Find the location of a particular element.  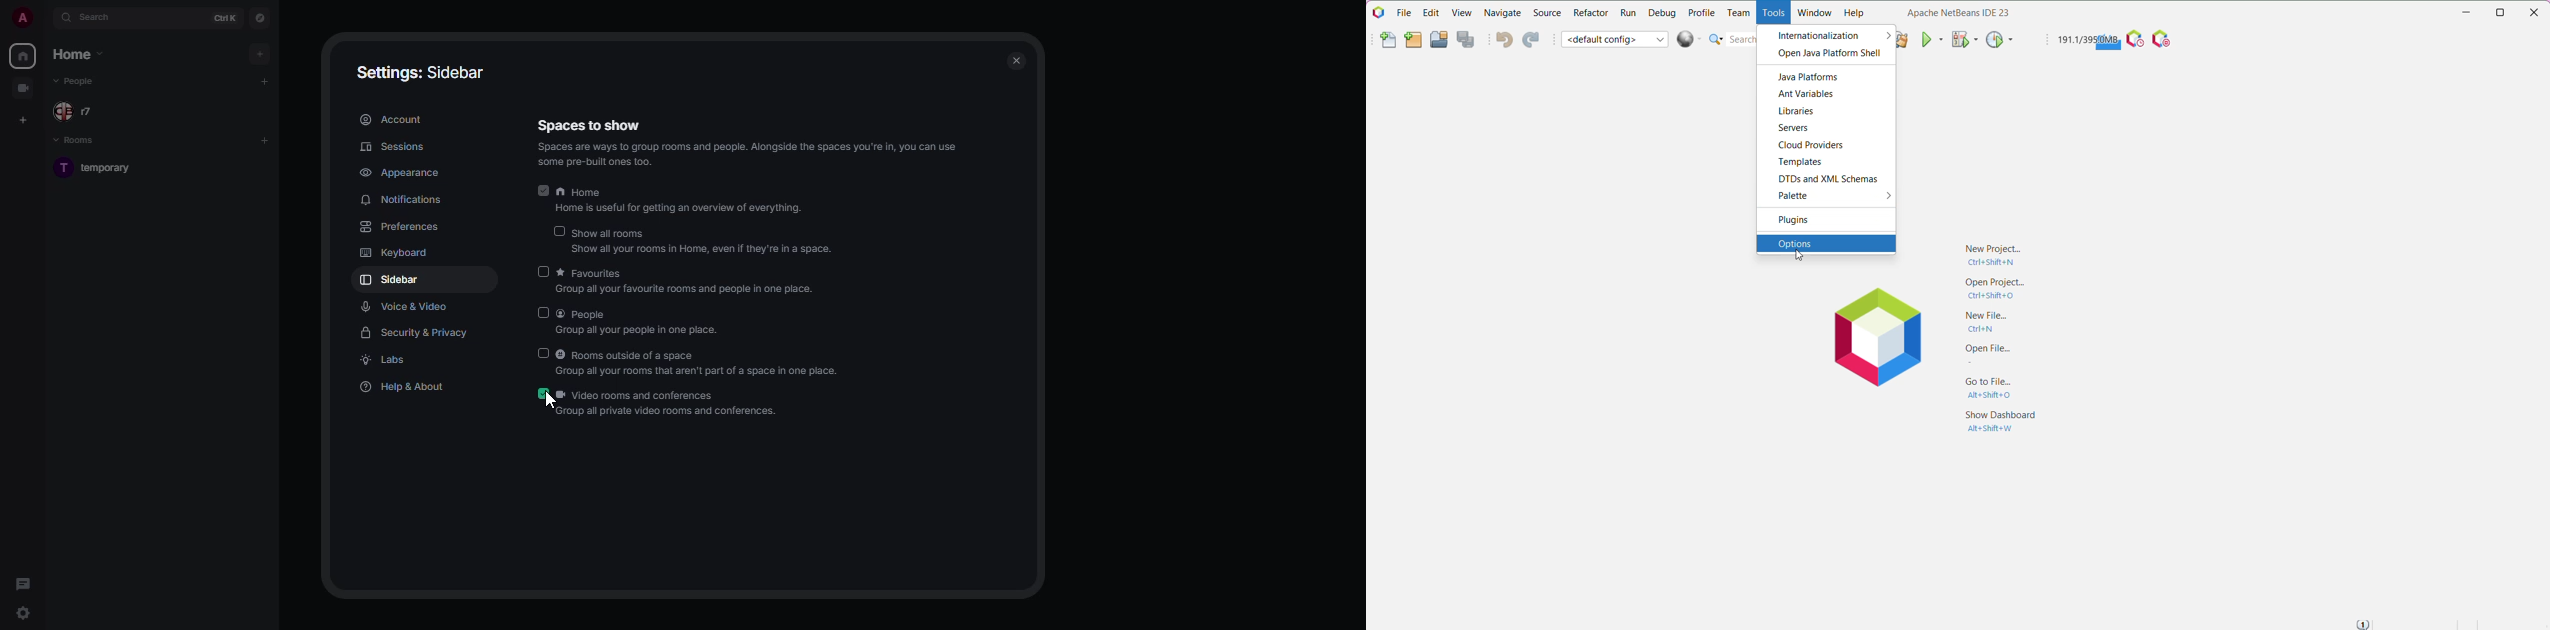

video rooms and conferences. is located at coordinates (676, 395).